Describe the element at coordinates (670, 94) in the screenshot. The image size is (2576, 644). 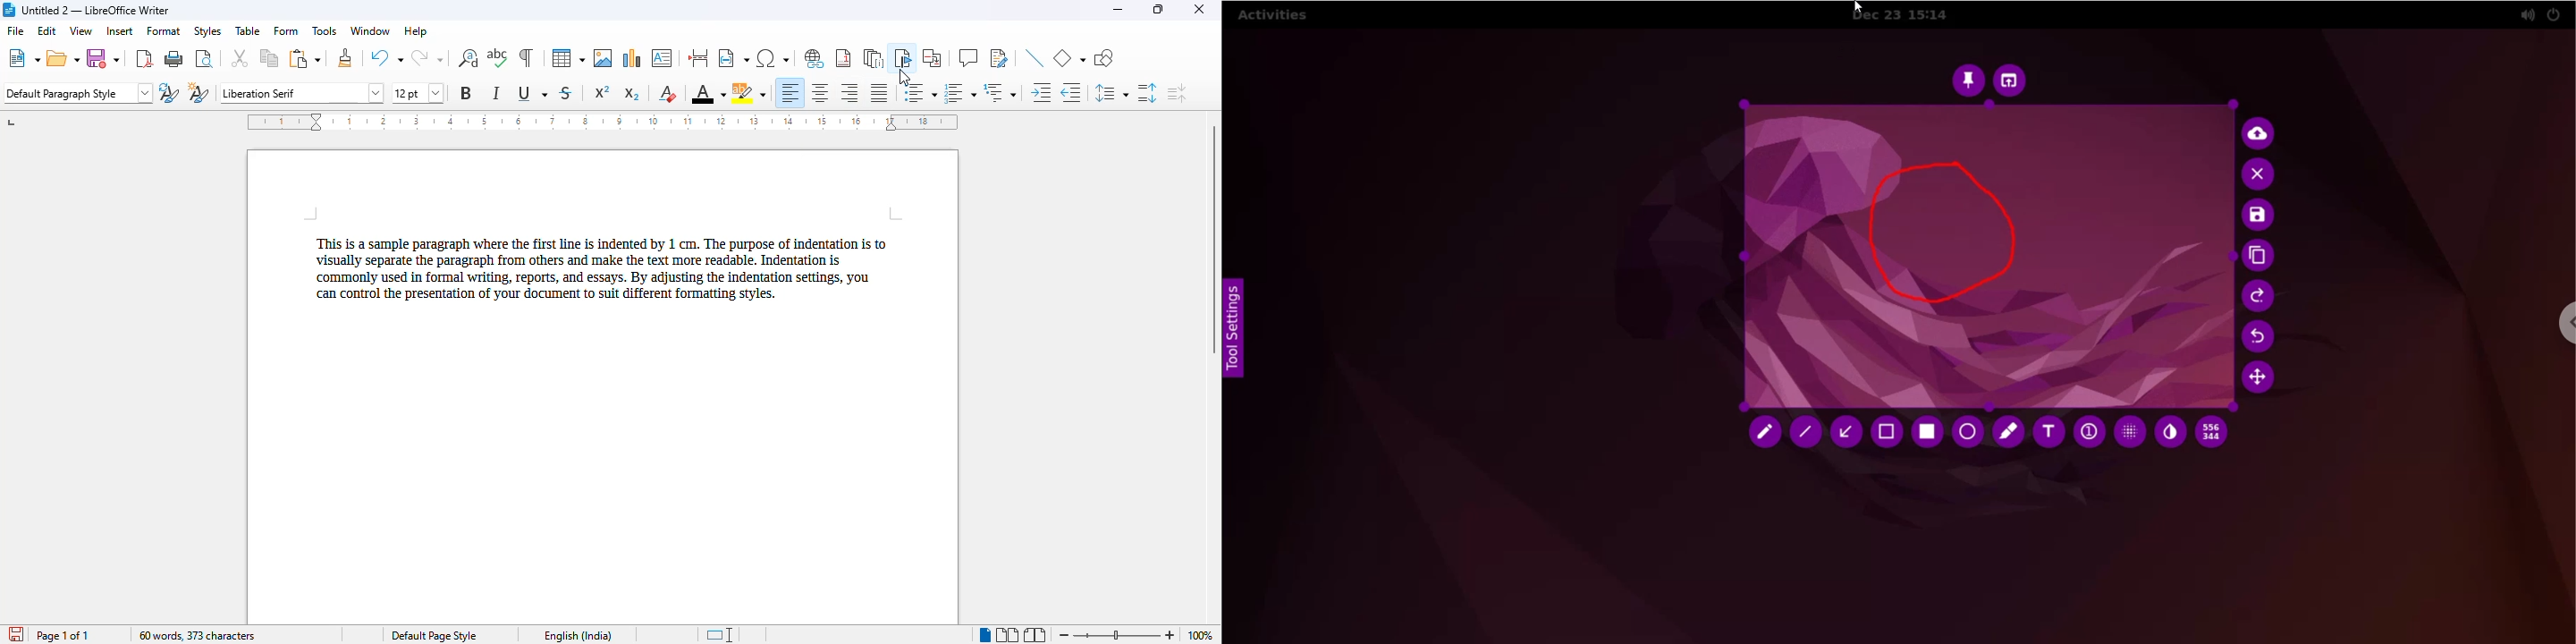
I see `clear direct formatting` at that location.